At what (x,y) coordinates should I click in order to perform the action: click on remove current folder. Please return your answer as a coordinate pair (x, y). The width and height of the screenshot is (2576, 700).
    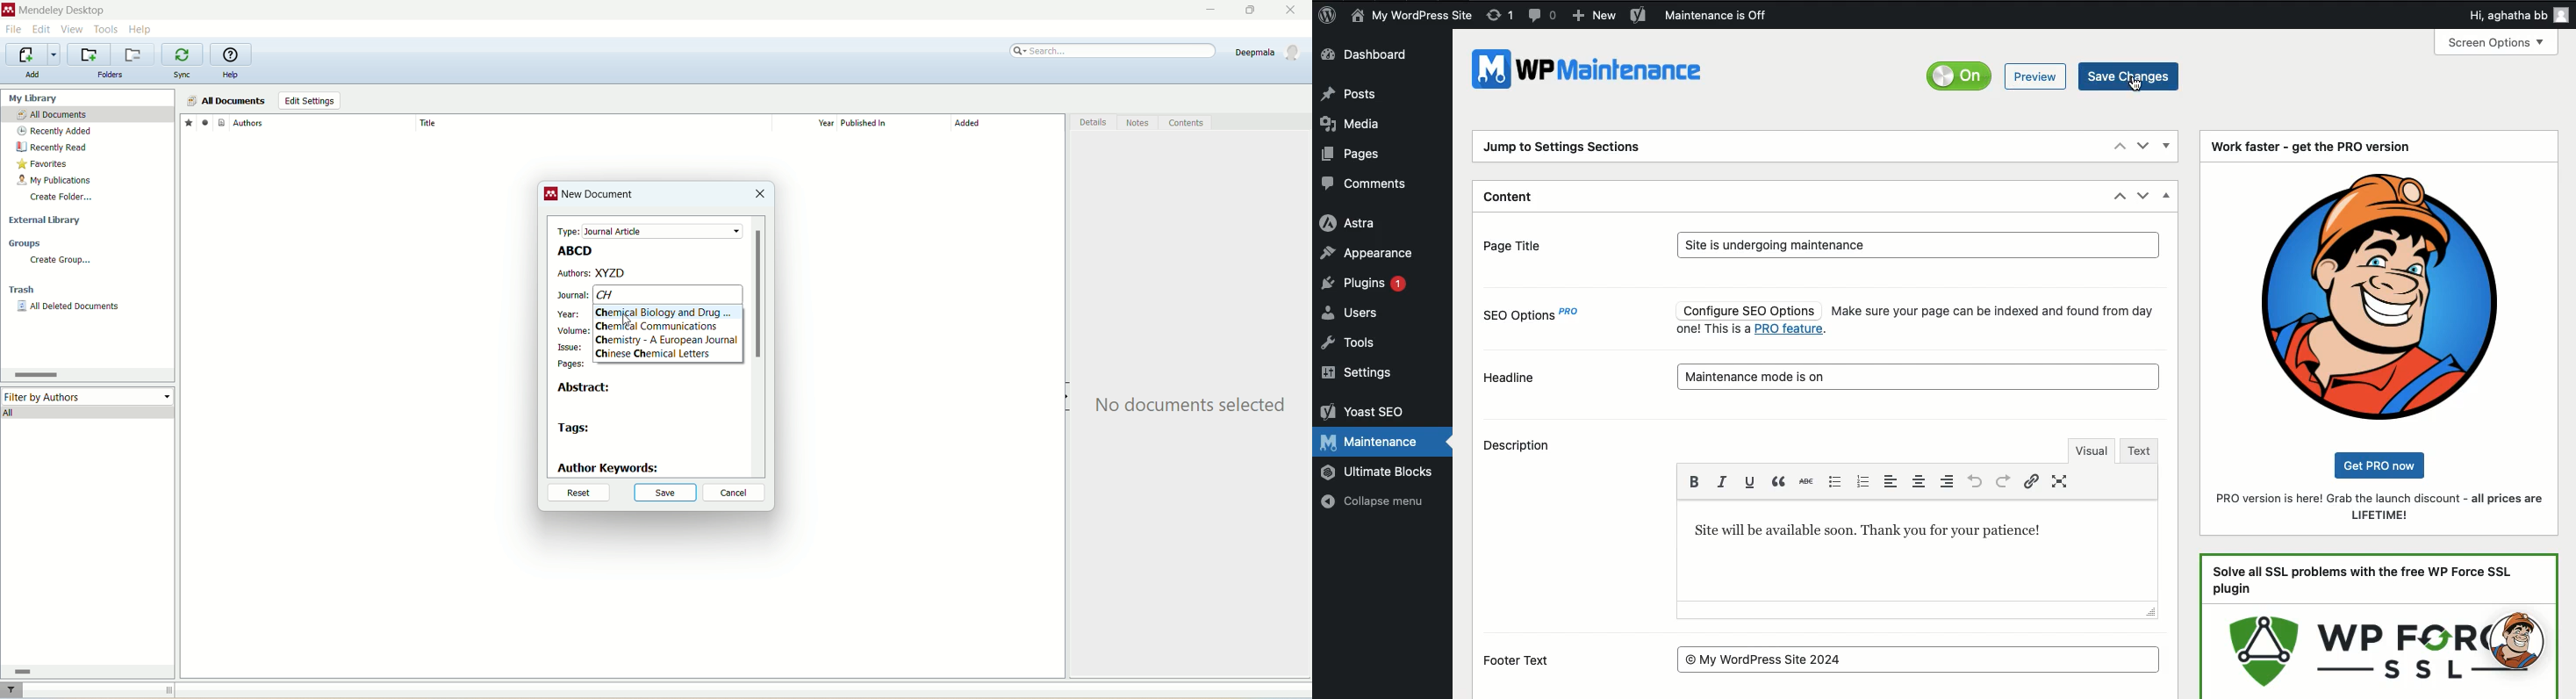
    Looking at the image, I should click on (135, 54).